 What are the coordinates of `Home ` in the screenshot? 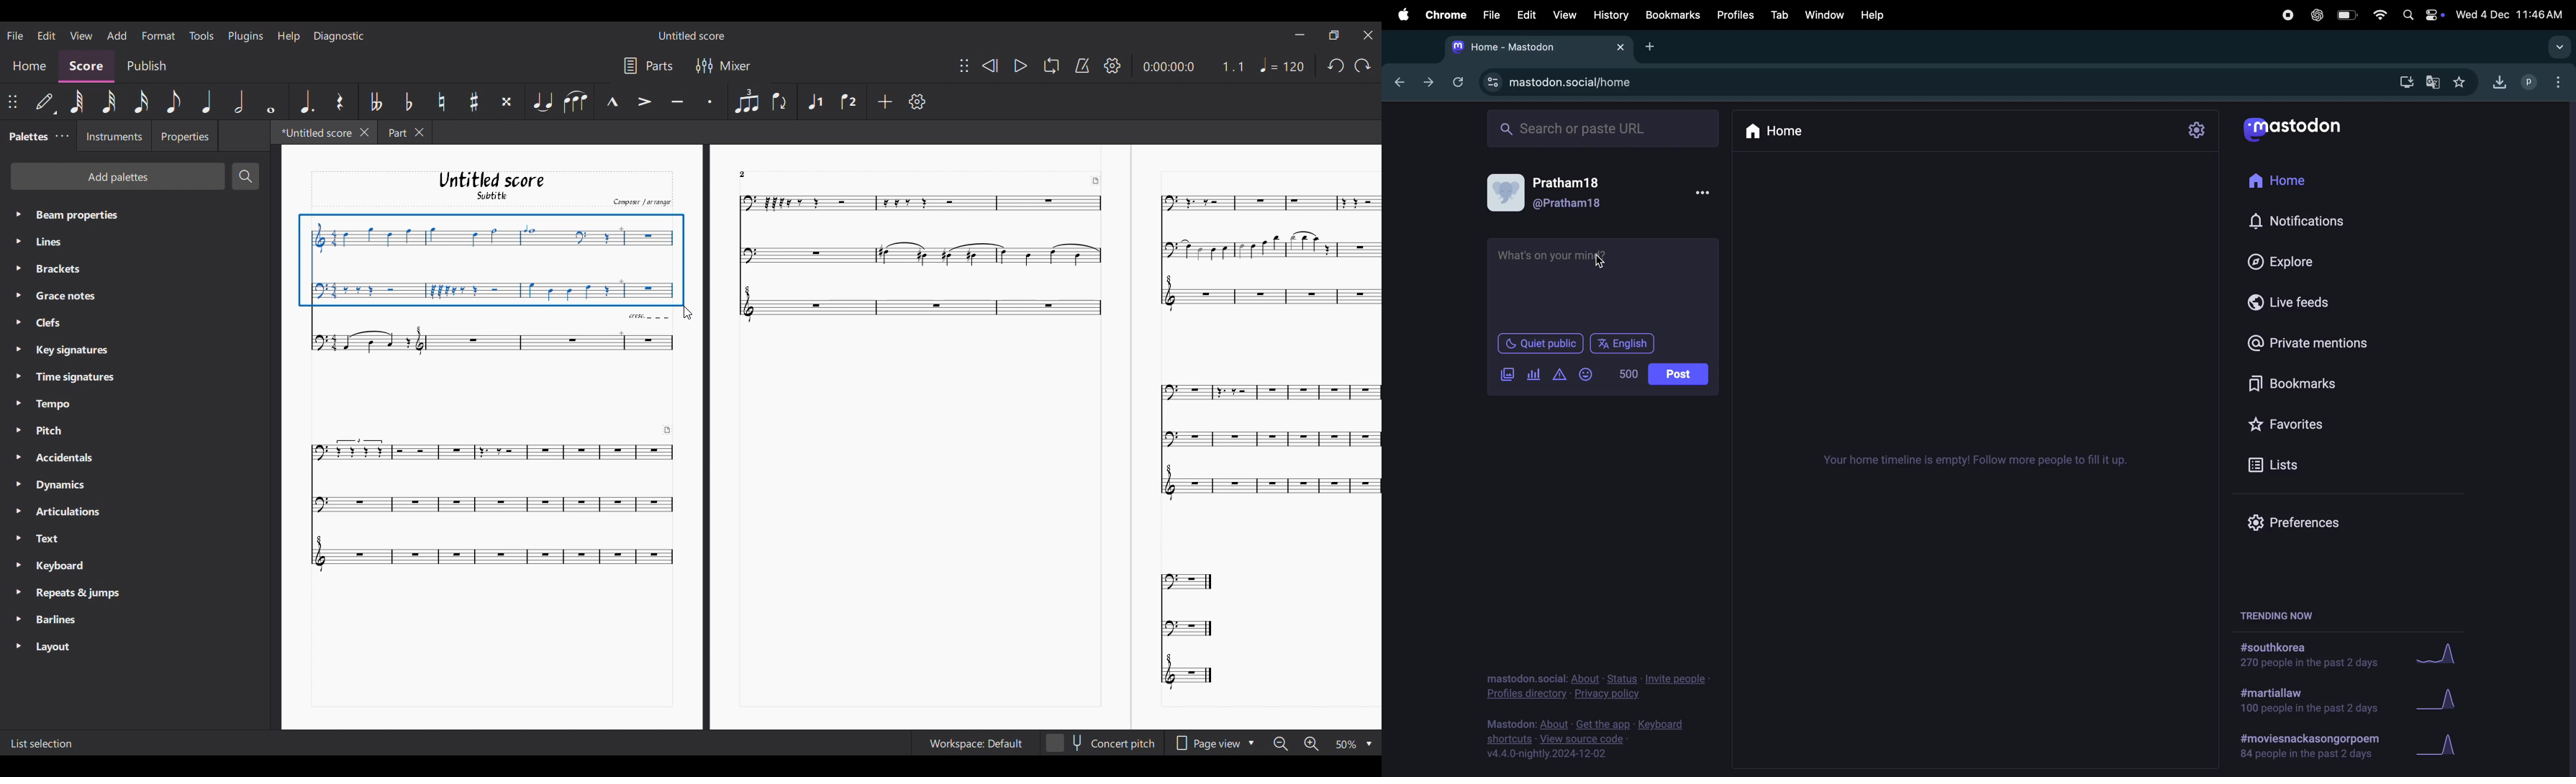 It's located at (30, 68).